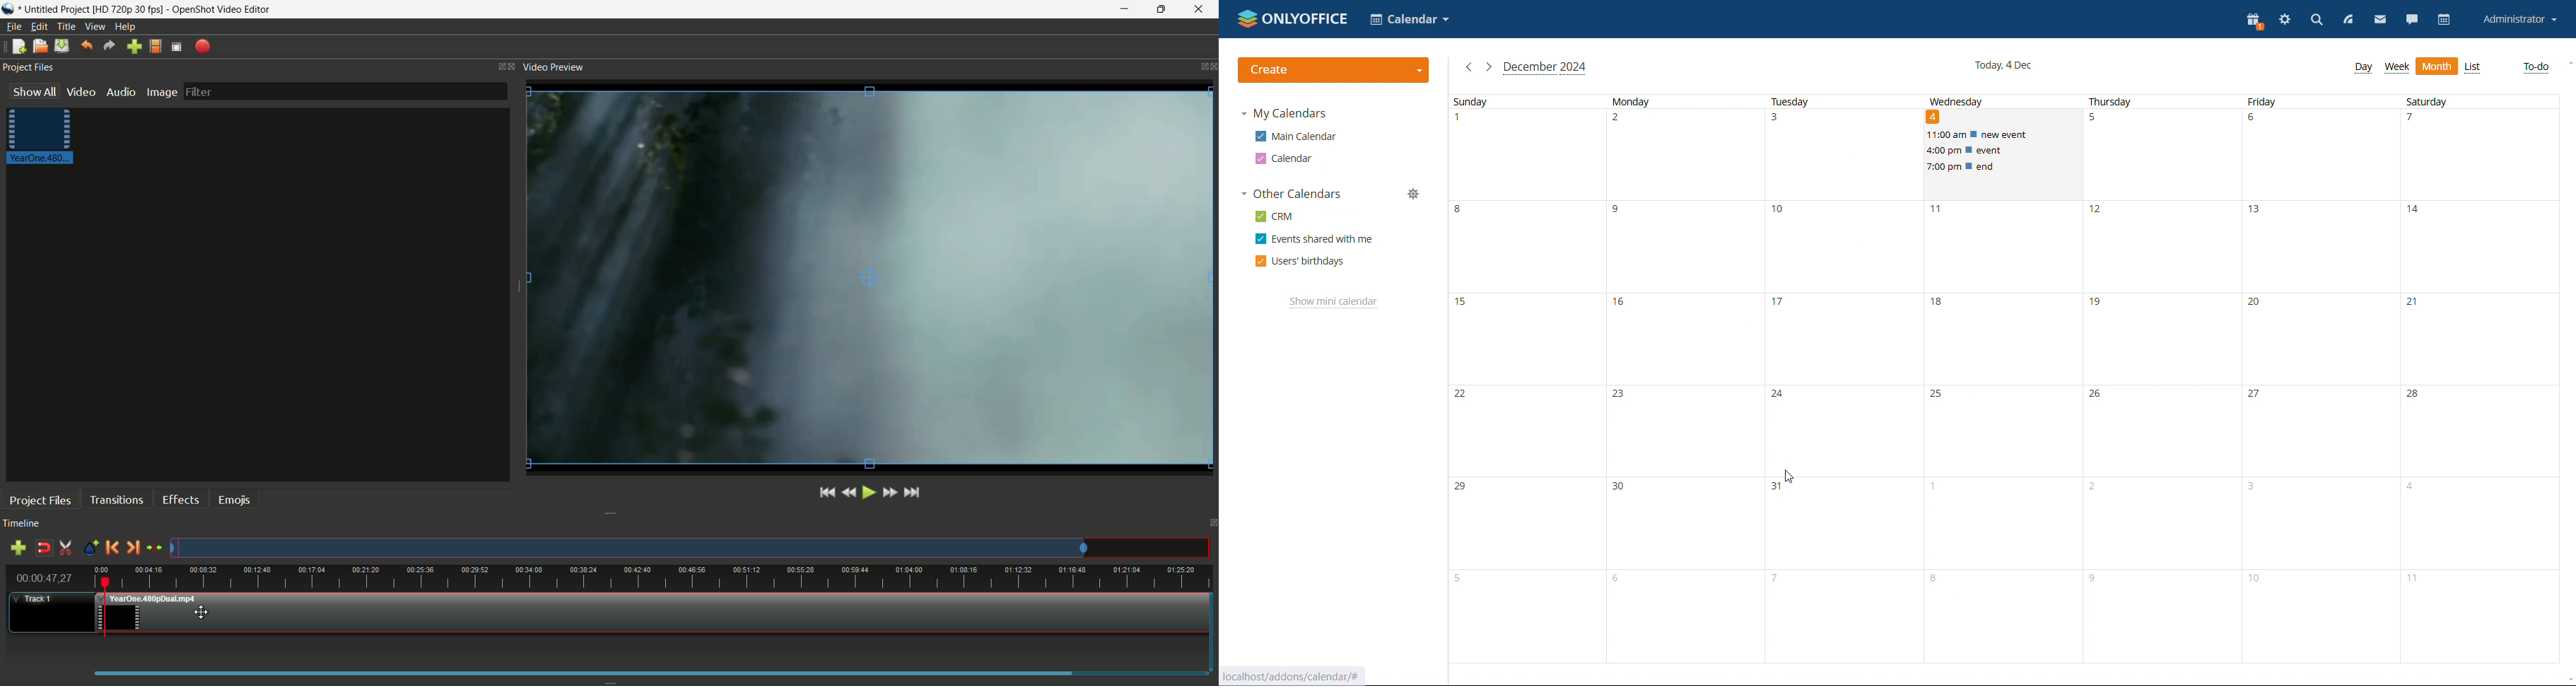  I want to click on logo, so click(1291, 19).